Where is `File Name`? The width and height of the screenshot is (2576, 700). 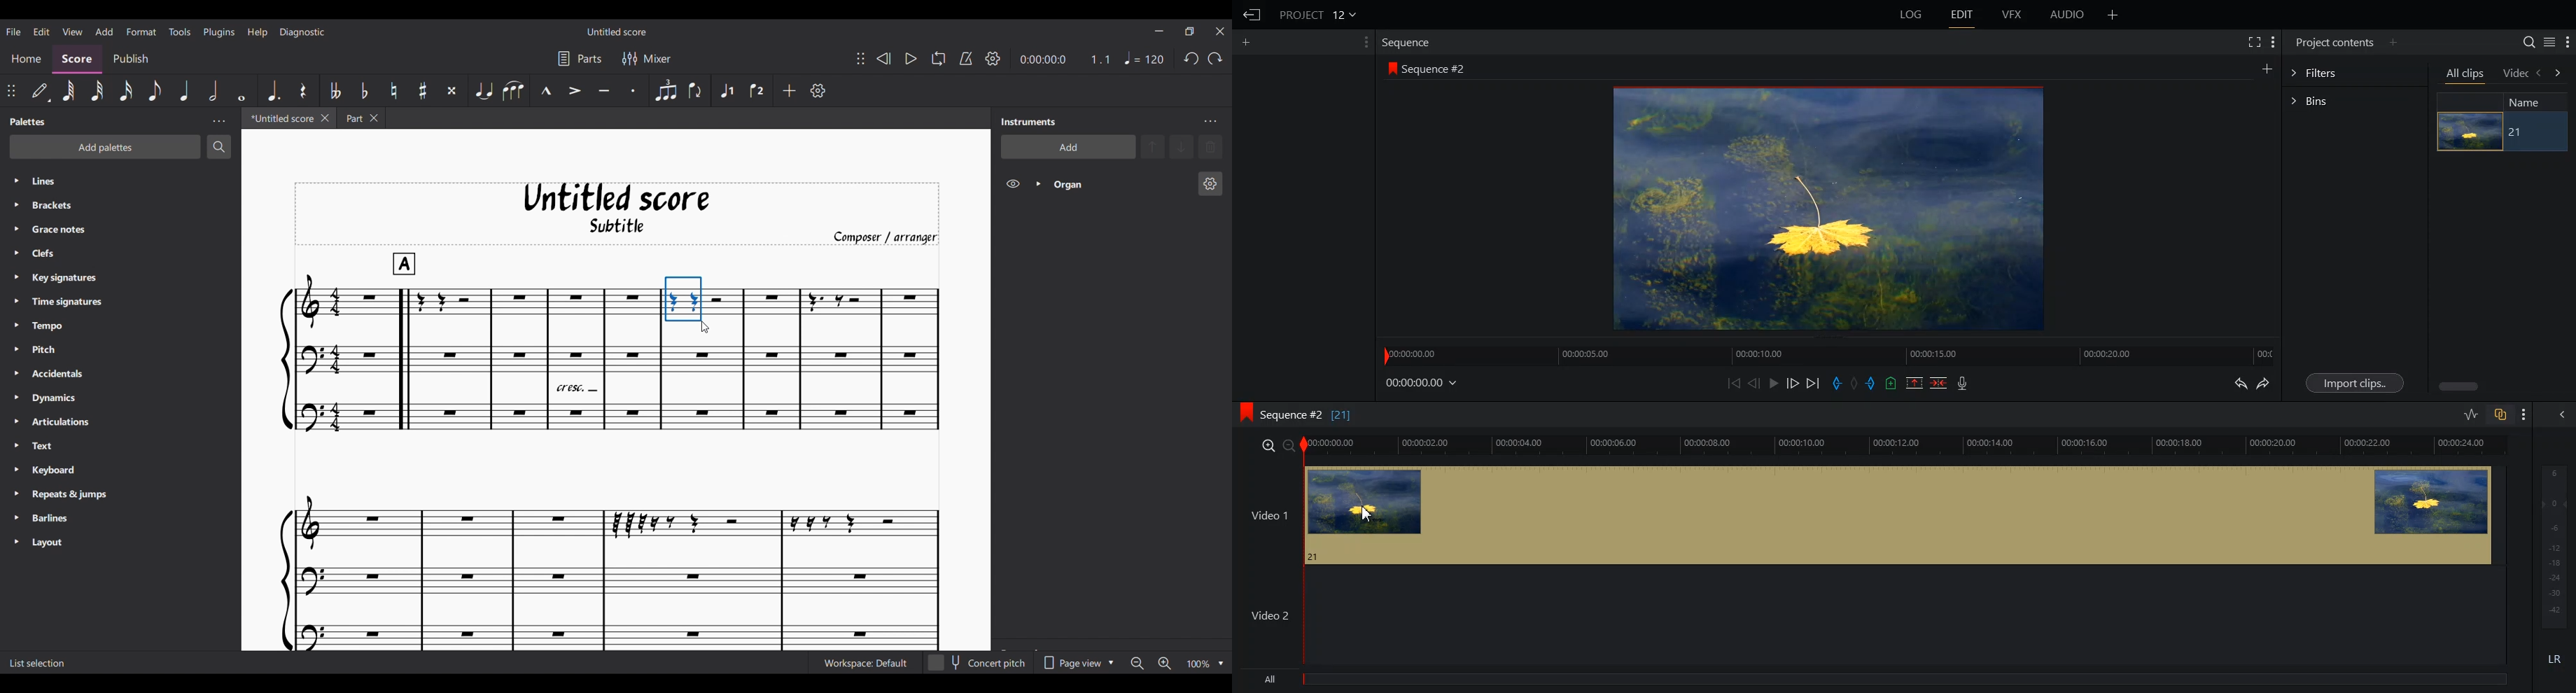 File Name is located at coordinates (1320, 14).